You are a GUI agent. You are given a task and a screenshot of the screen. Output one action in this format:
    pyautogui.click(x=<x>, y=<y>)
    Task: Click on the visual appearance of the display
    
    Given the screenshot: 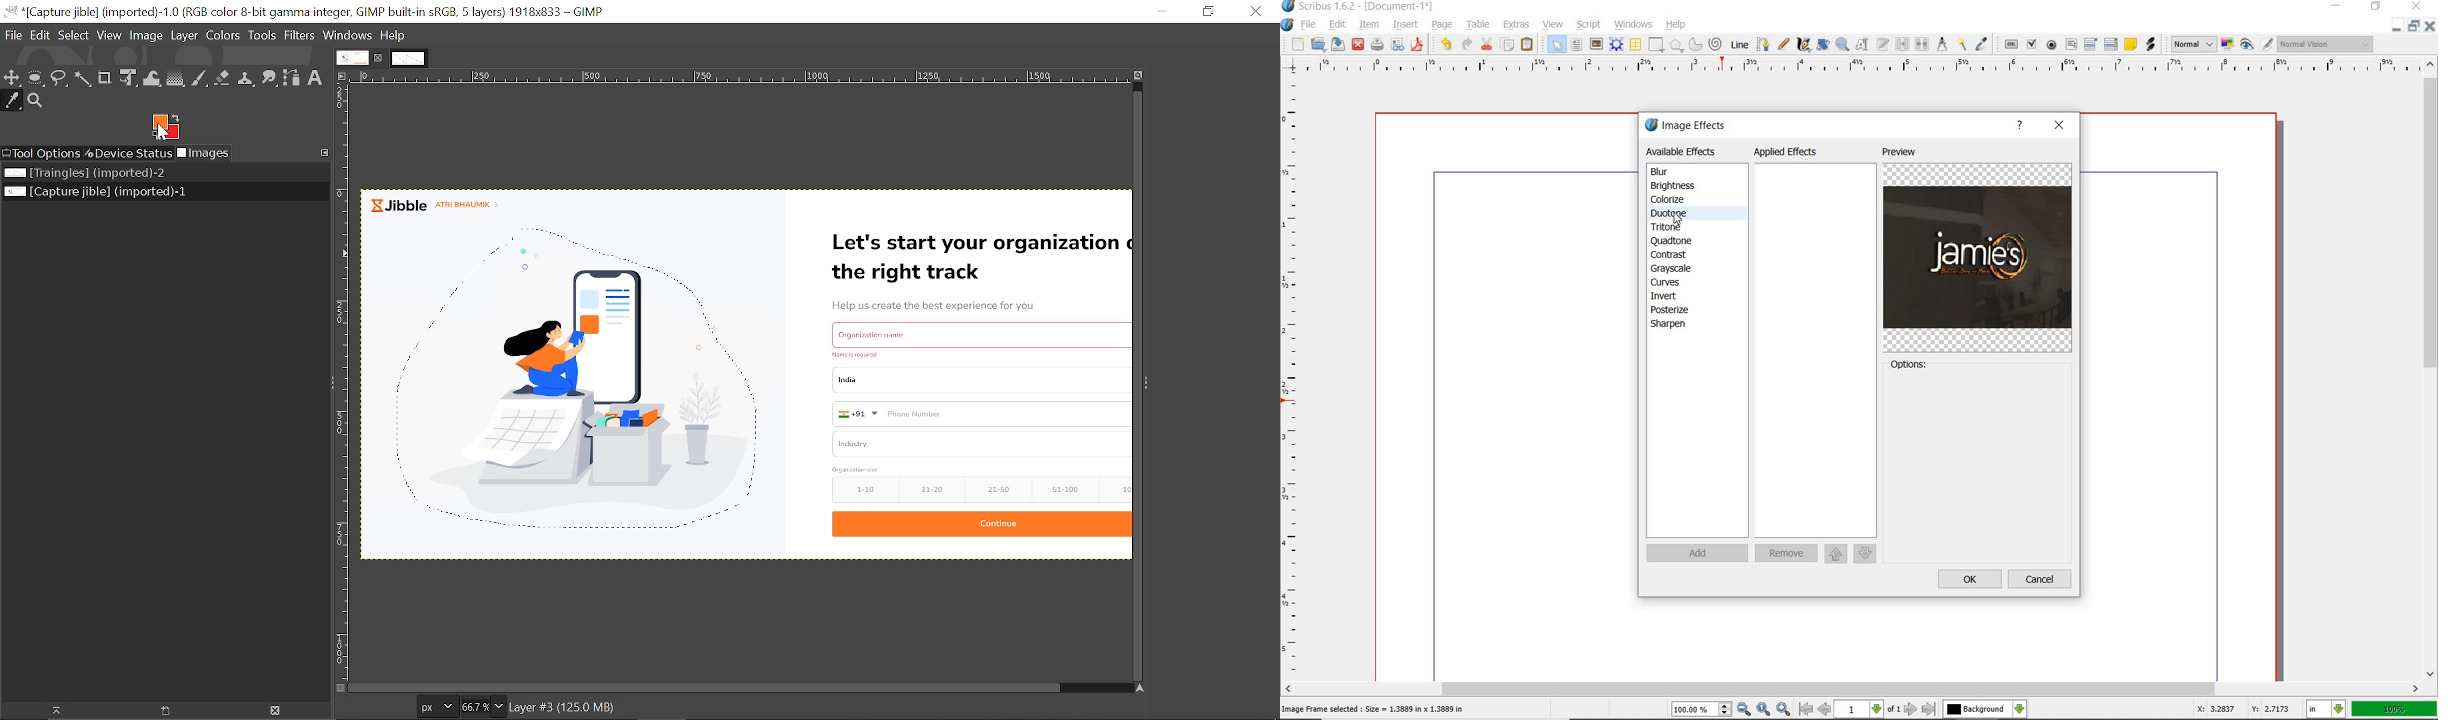 What is the action you would take?
    pyautogui.click(x=2326, y=46)
    